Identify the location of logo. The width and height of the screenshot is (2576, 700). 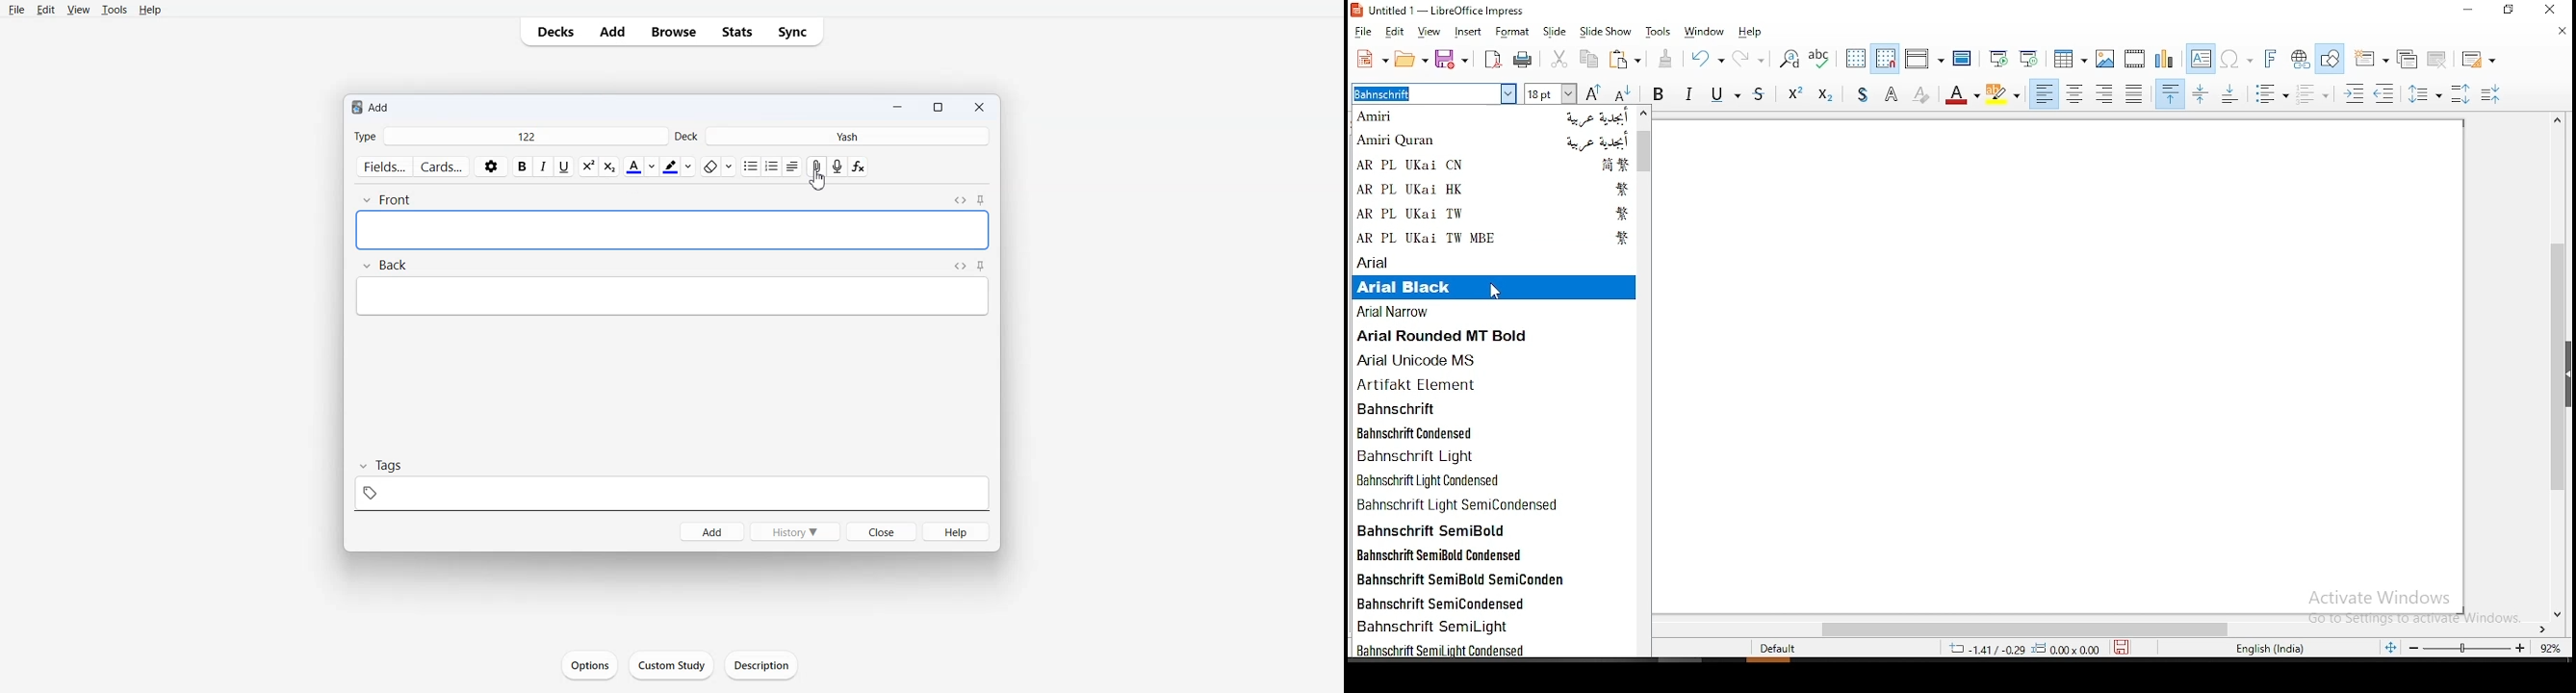
(356, 107).